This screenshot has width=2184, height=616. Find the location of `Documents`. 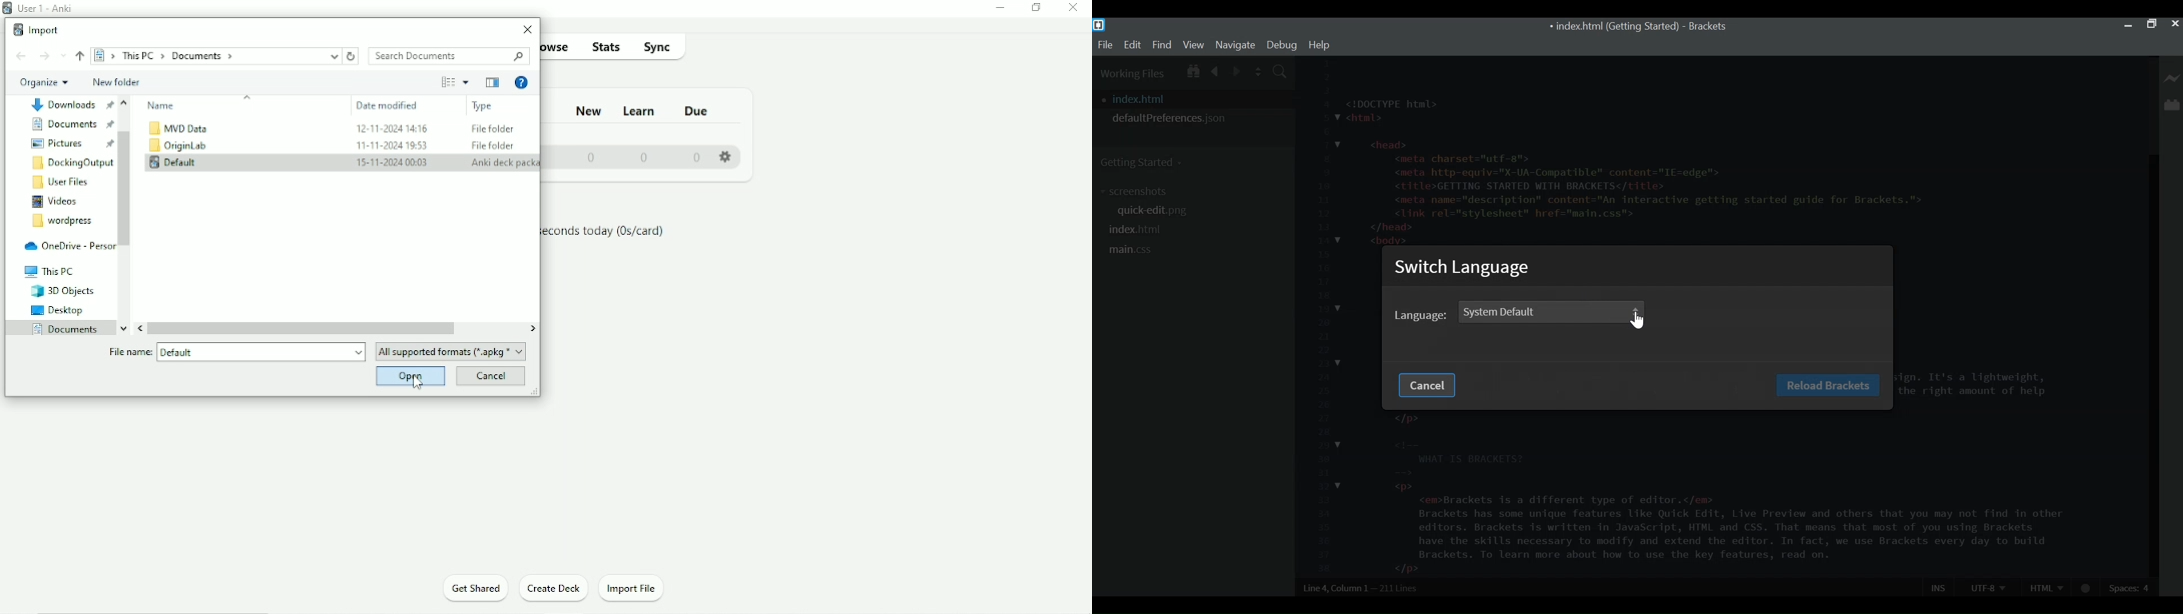

Documents is located at coordinates (73, 125).